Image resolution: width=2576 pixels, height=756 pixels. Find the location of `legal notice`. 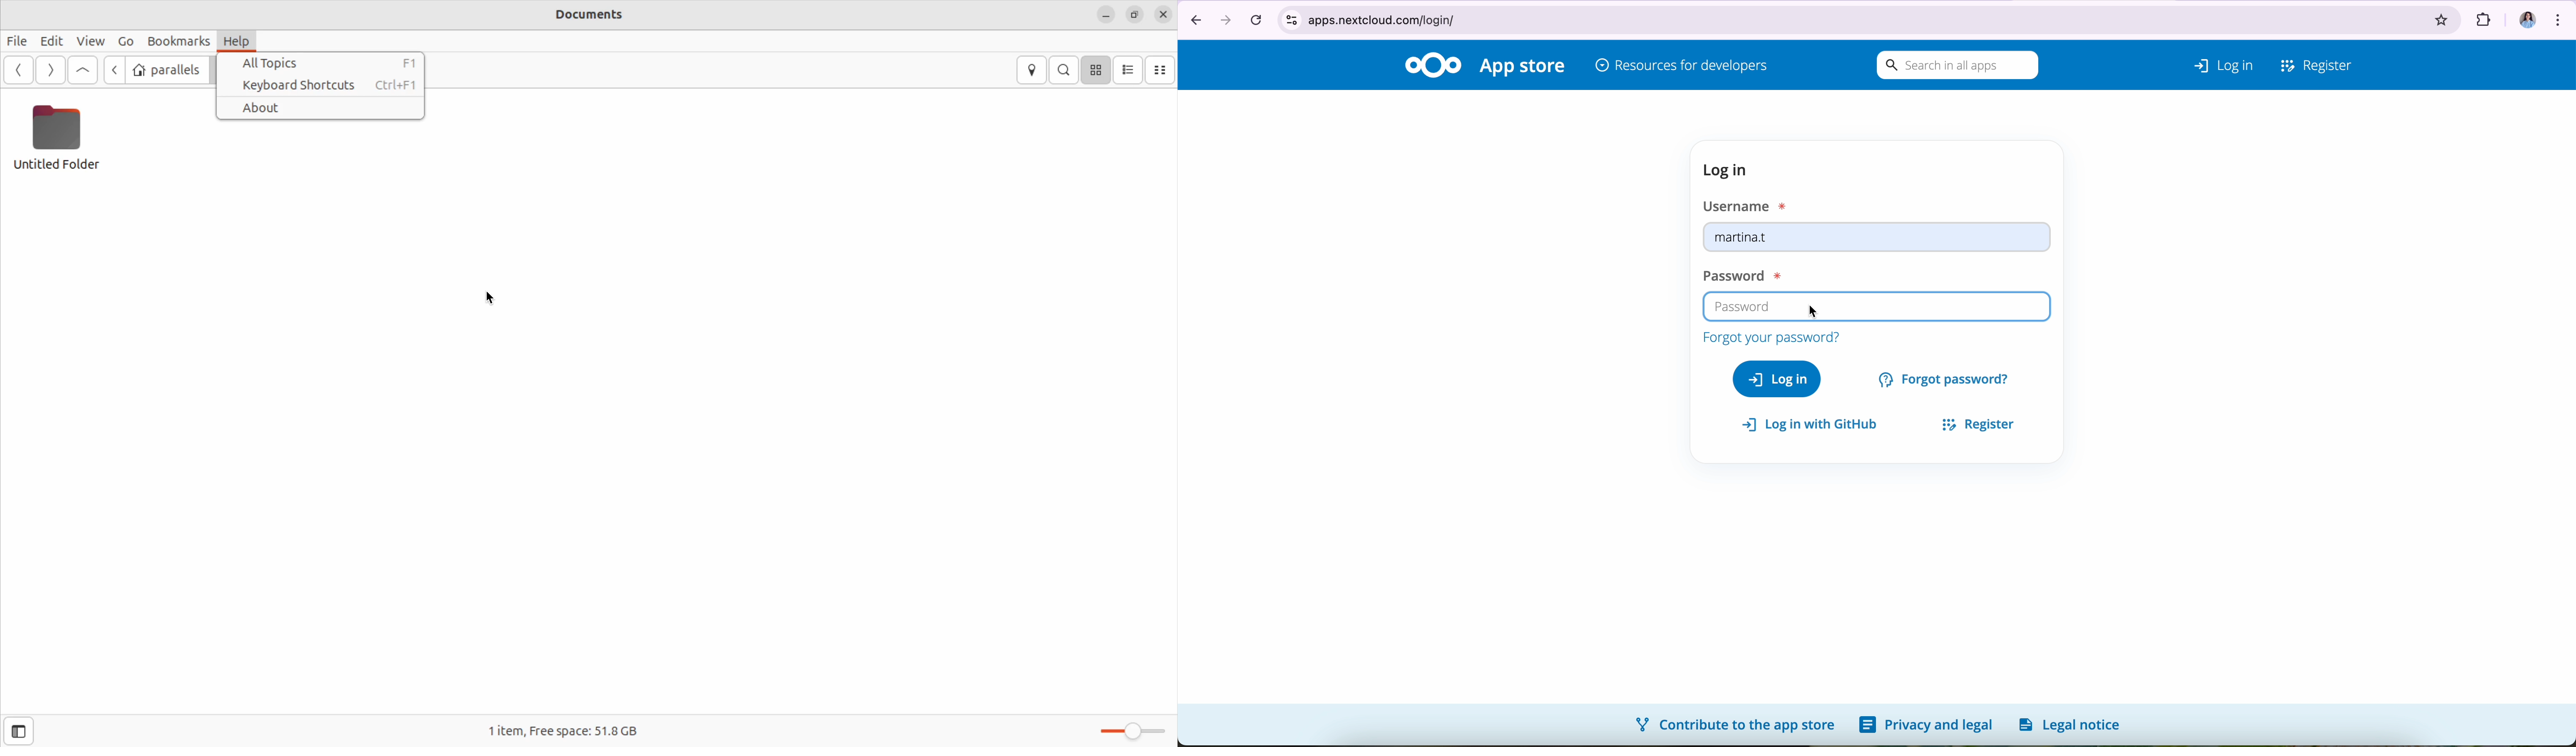

legal notice is located at coordinates (2073, 724).